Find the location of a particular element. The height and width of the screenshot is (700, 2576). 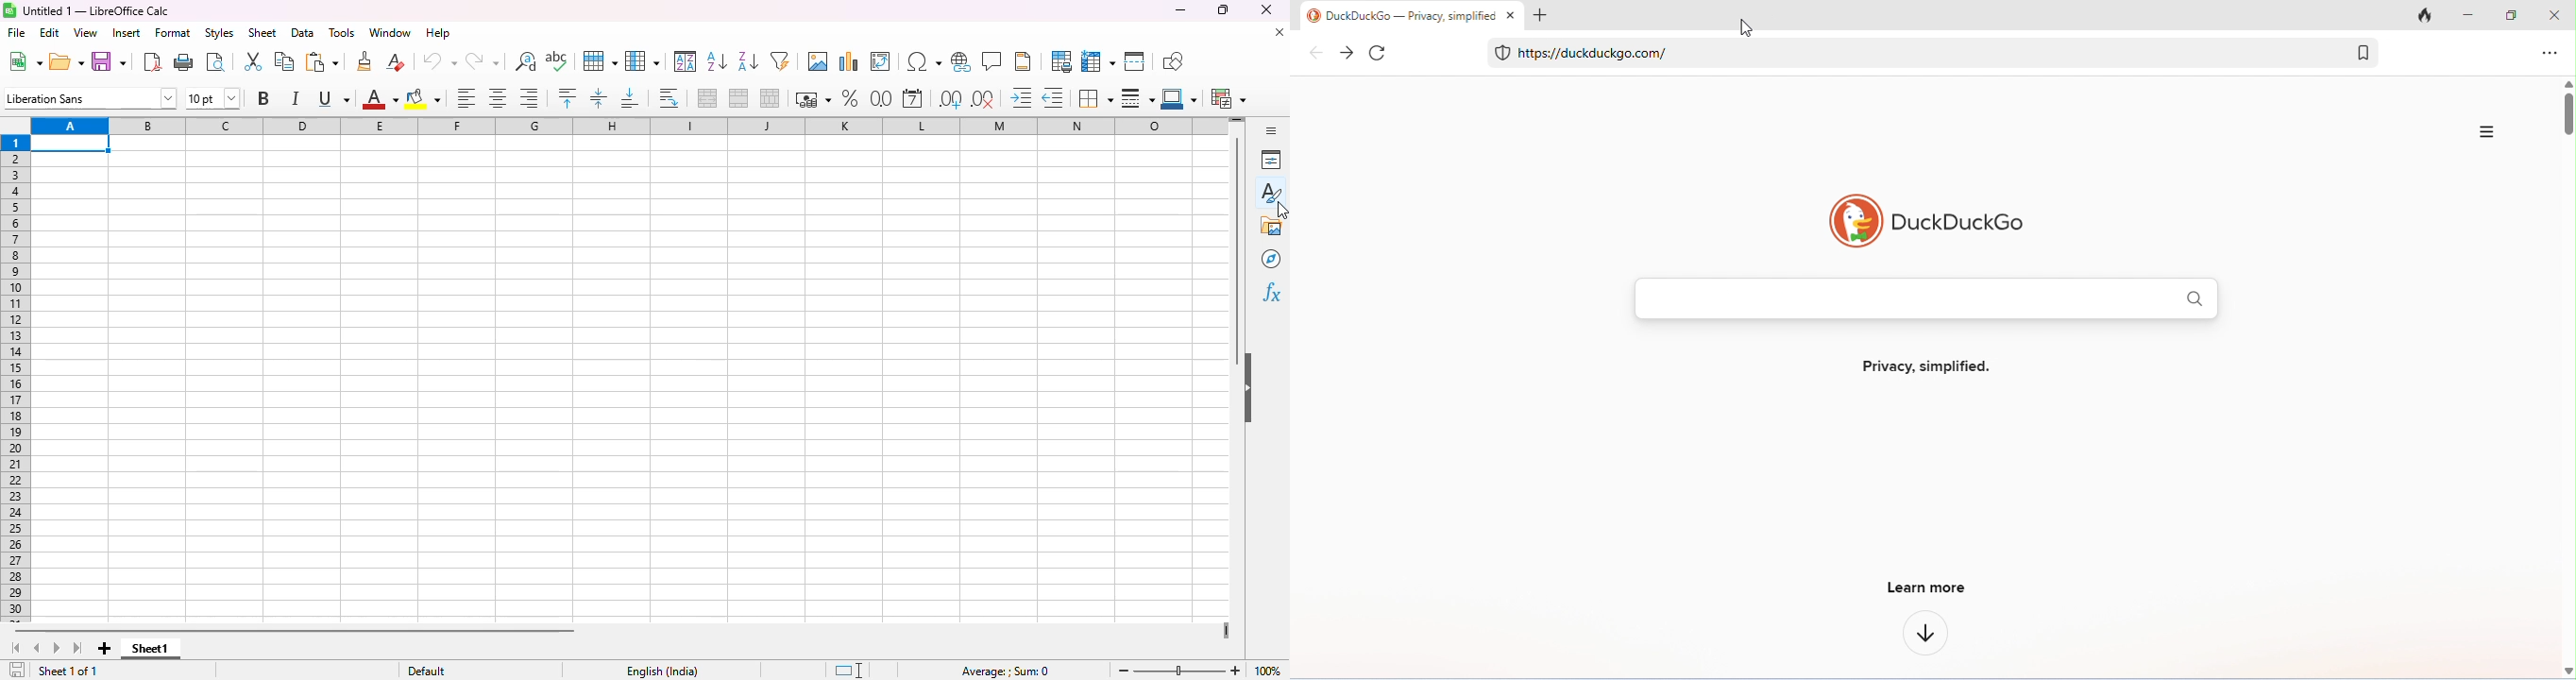

sheet is located at coordinates (262, 33).